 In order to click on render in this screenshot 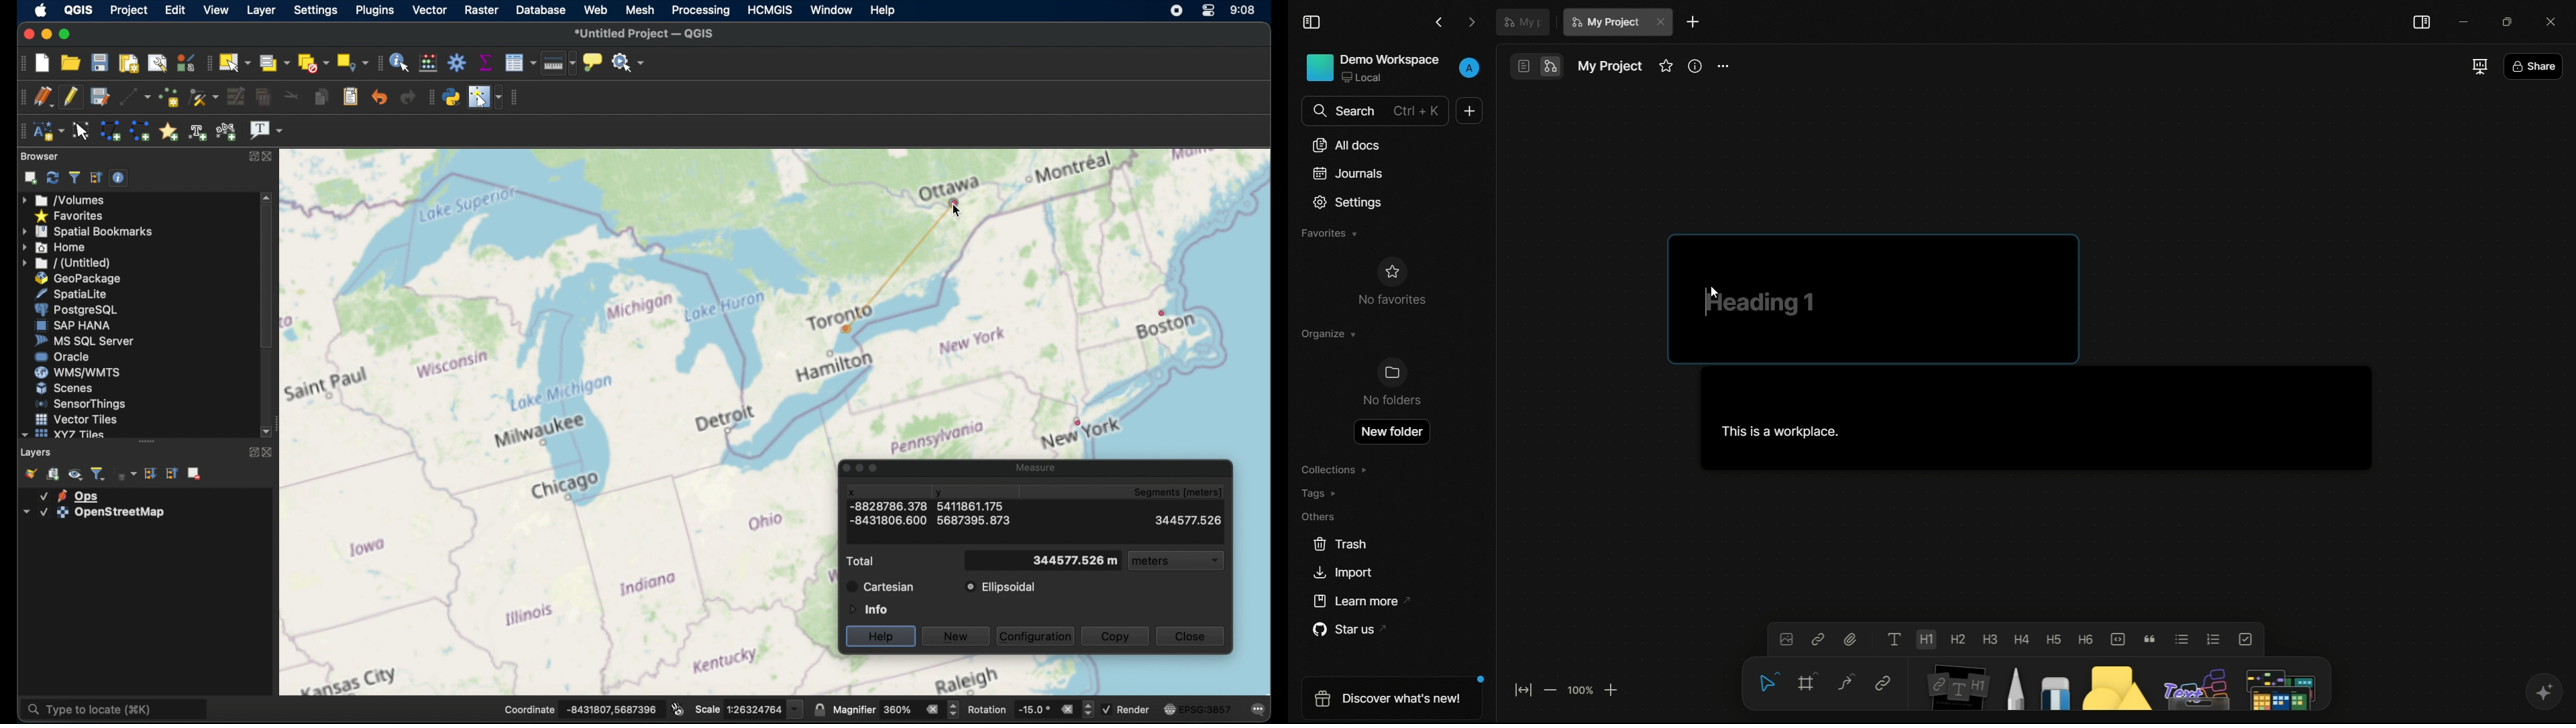, I will do `click(1128, 709)`.